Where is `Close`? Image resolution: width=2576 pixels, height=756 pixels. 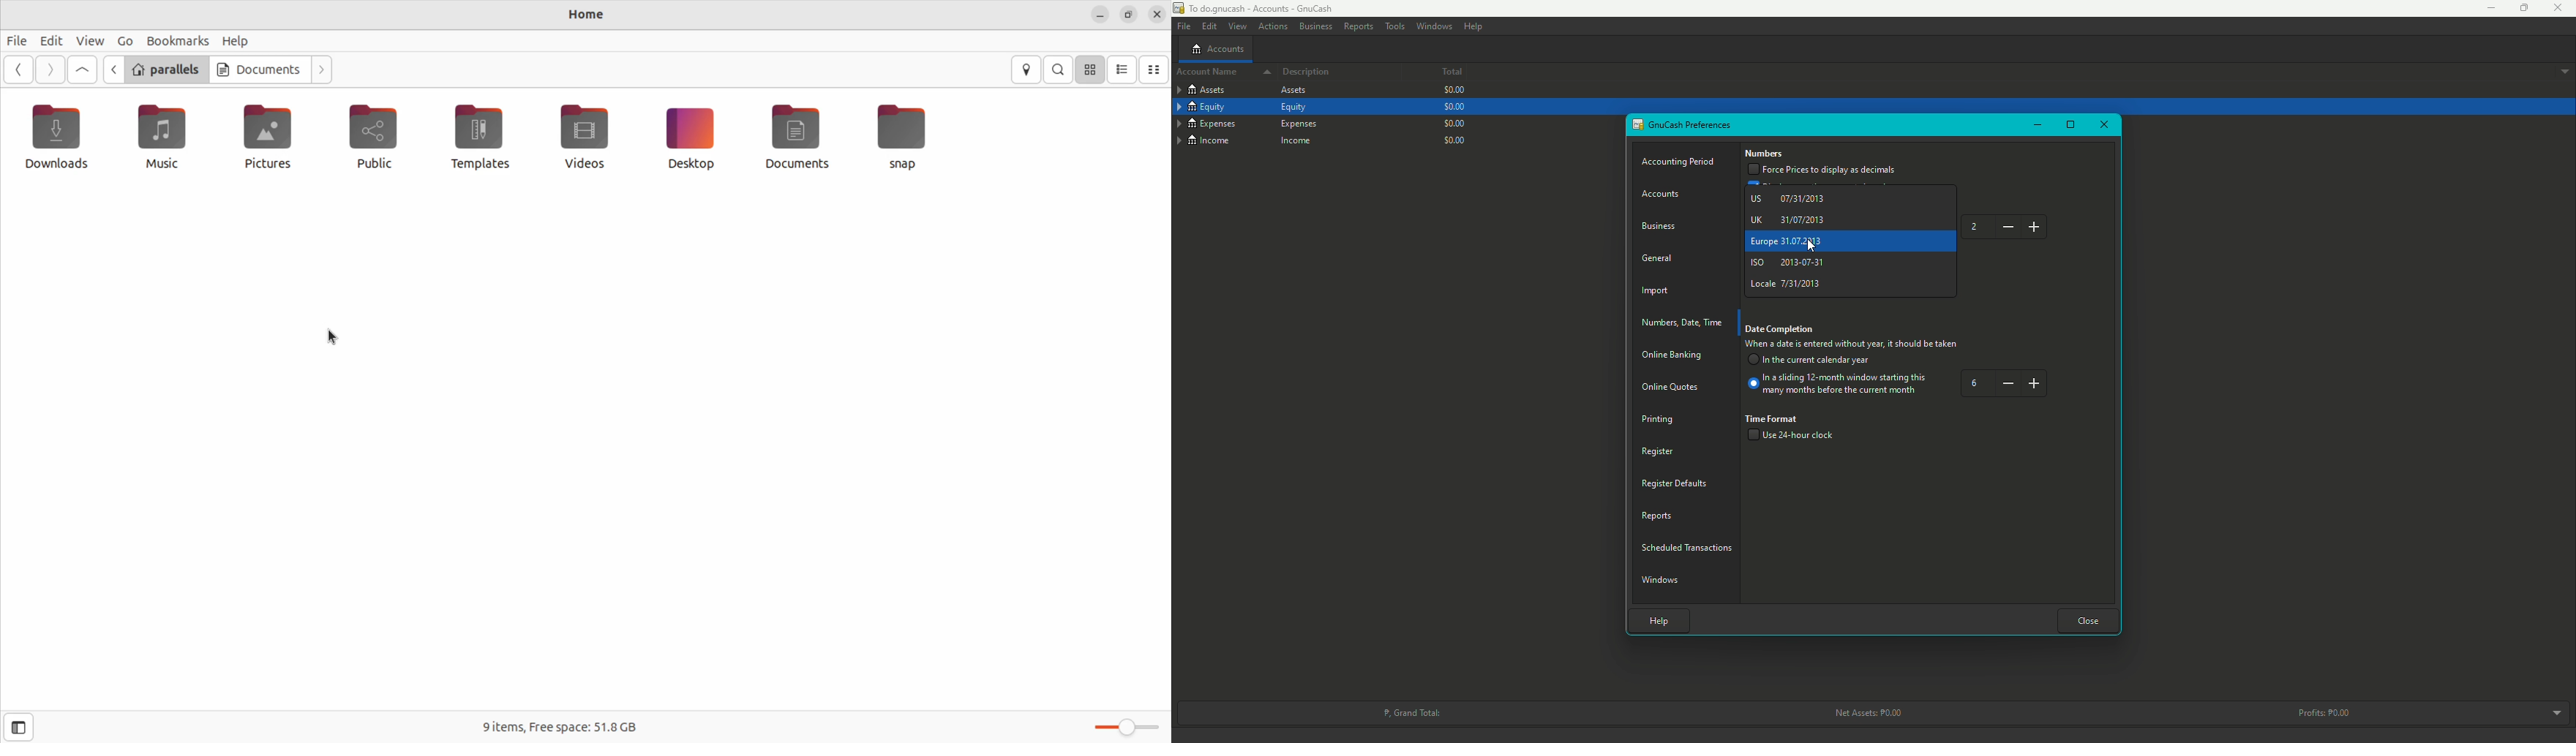 Close is located at coordinates (2558, 9).